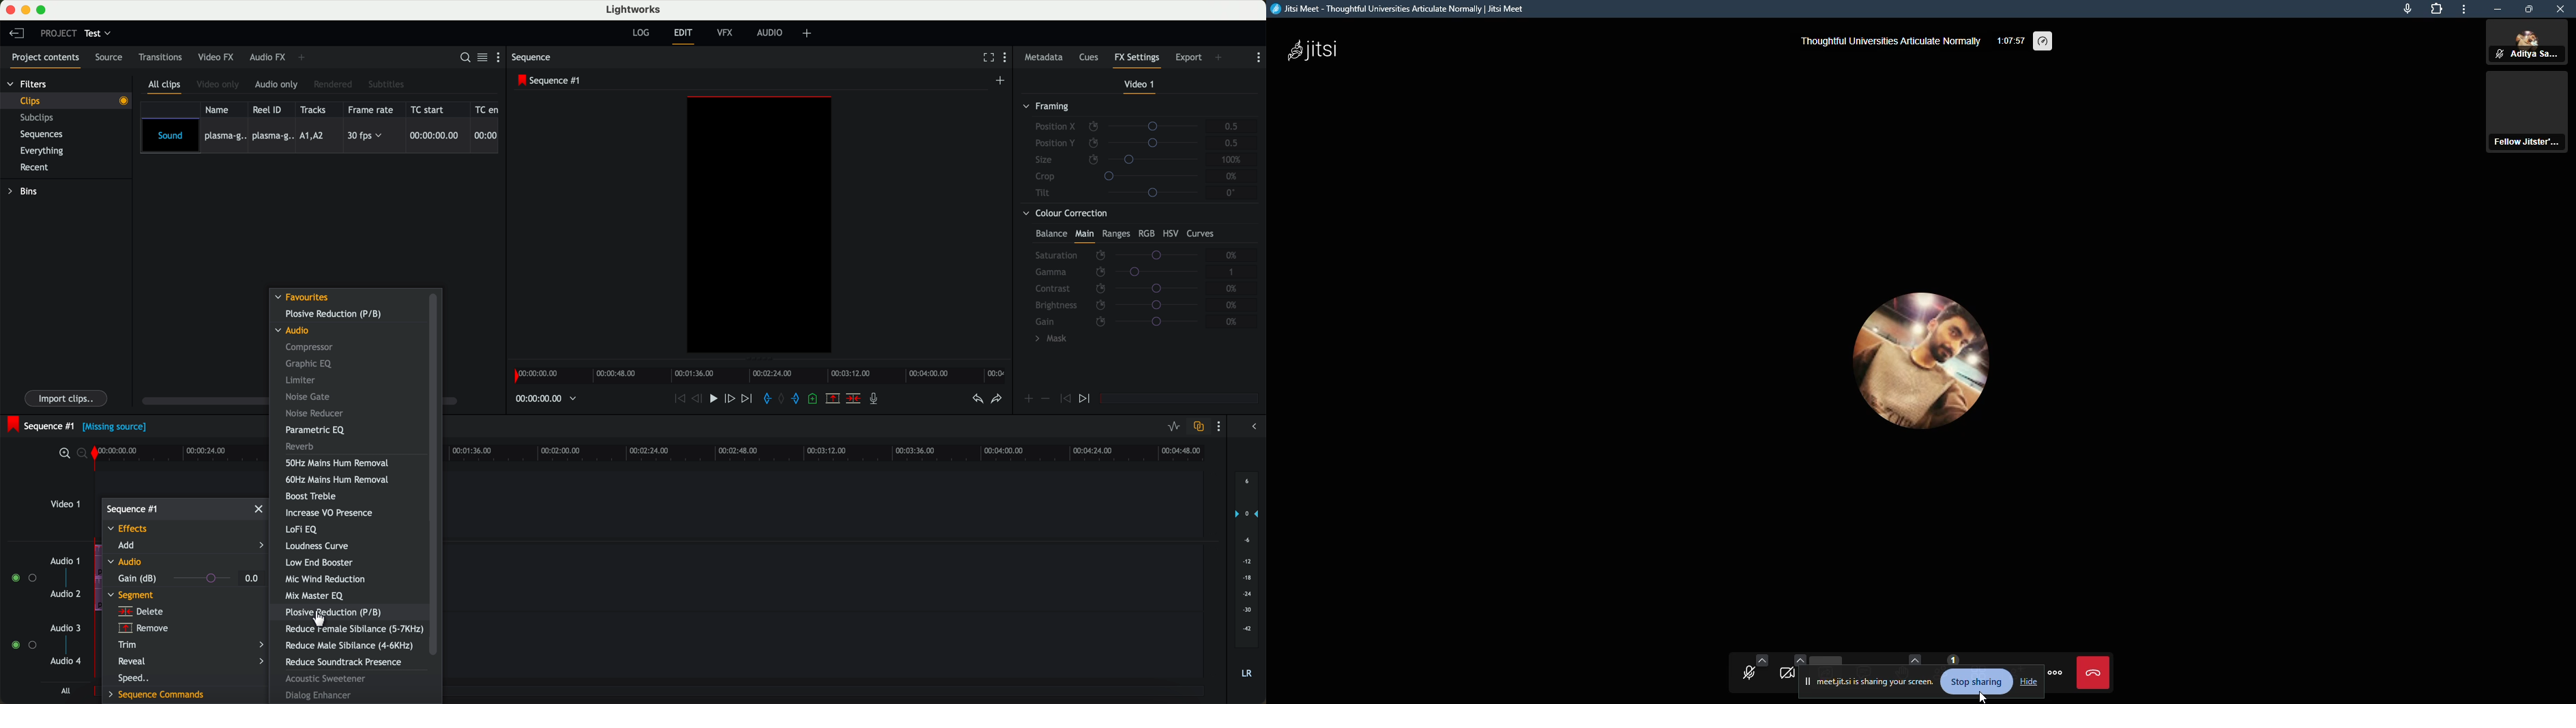 The width and height of the screenshot is (2576, 728). What do you see at coordinates (39, 118) in the screenshot?
I see `subclips` at bounding box center [39, 118].